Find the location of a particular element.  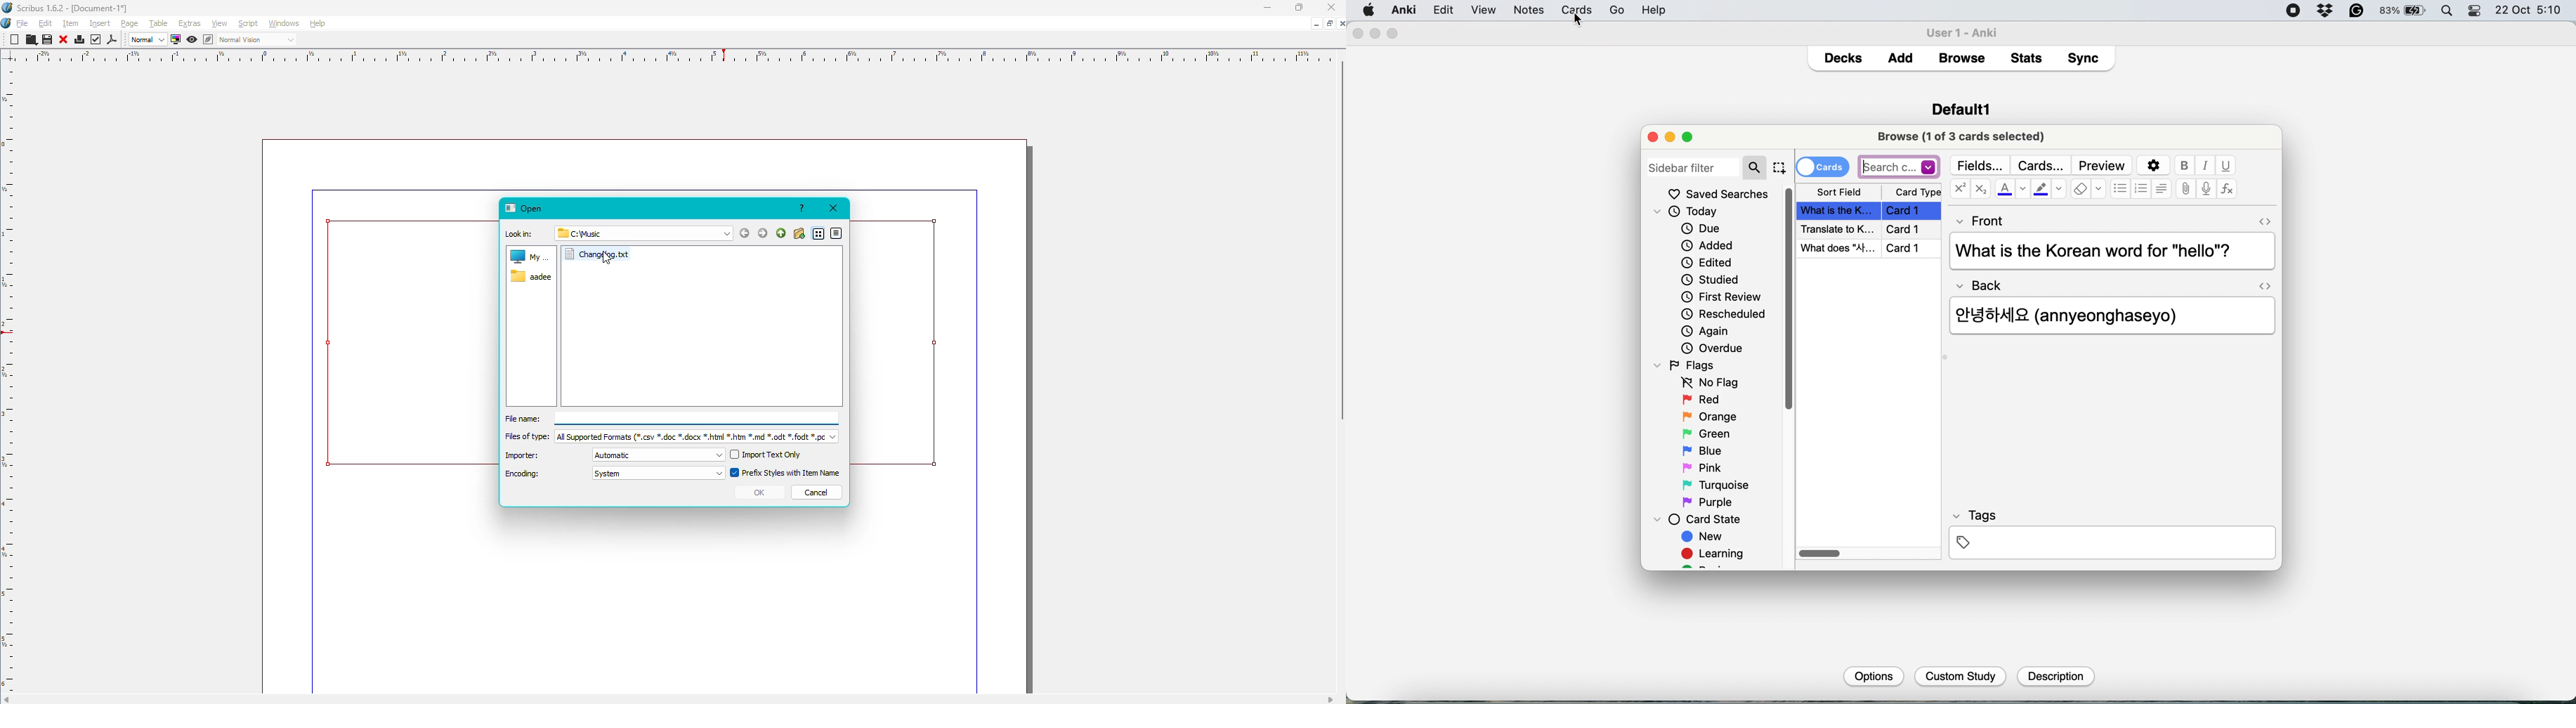

close is located at coordinates (1653, 136).